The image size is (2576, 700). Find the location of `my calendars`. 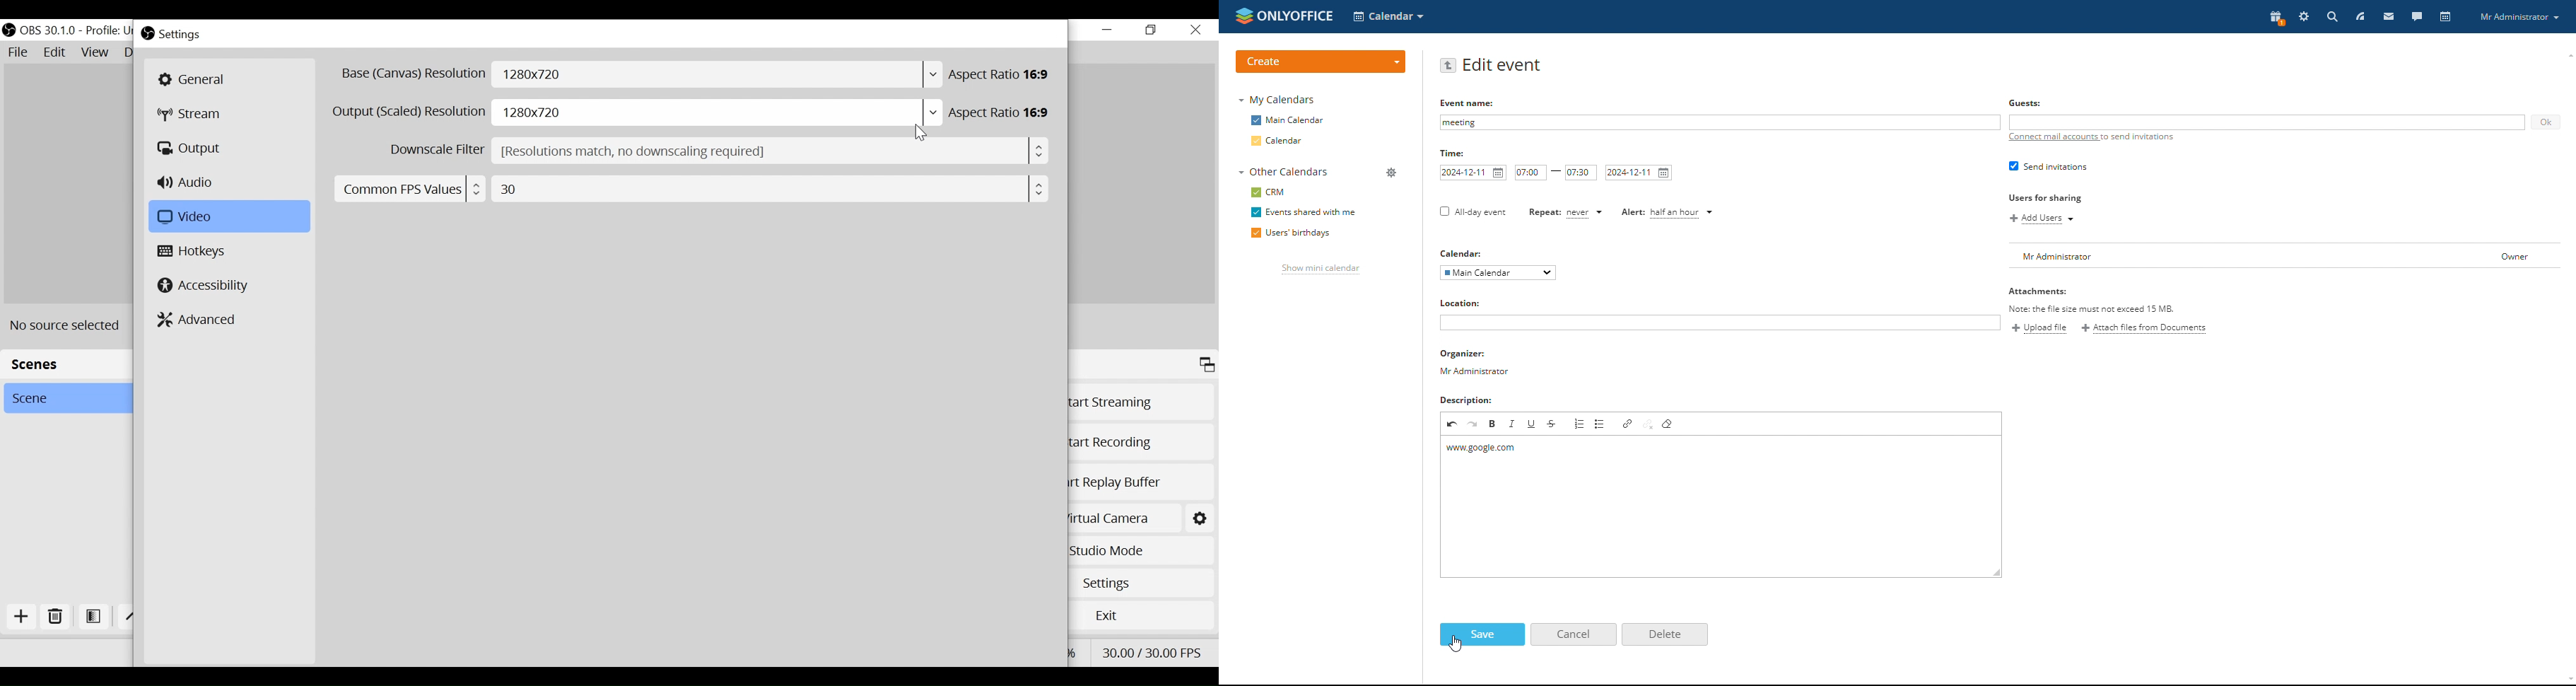

my calendars is located at coordinates (1279, 99).